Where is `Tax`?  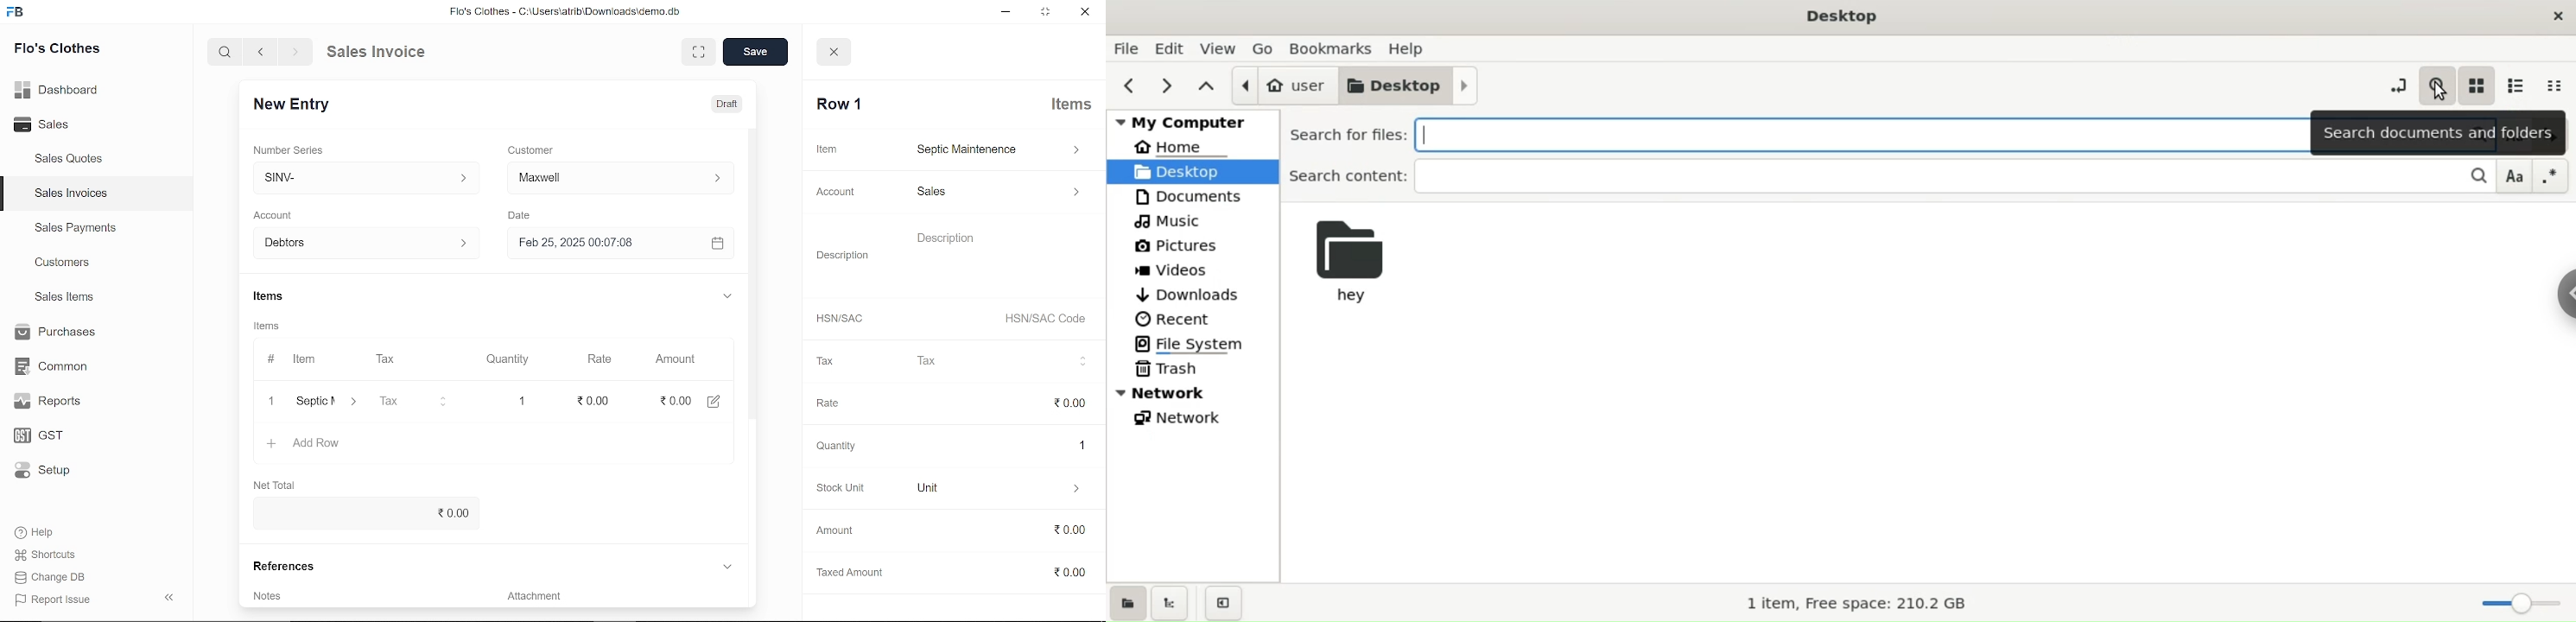
Tax is located at coordinates (824, 362).